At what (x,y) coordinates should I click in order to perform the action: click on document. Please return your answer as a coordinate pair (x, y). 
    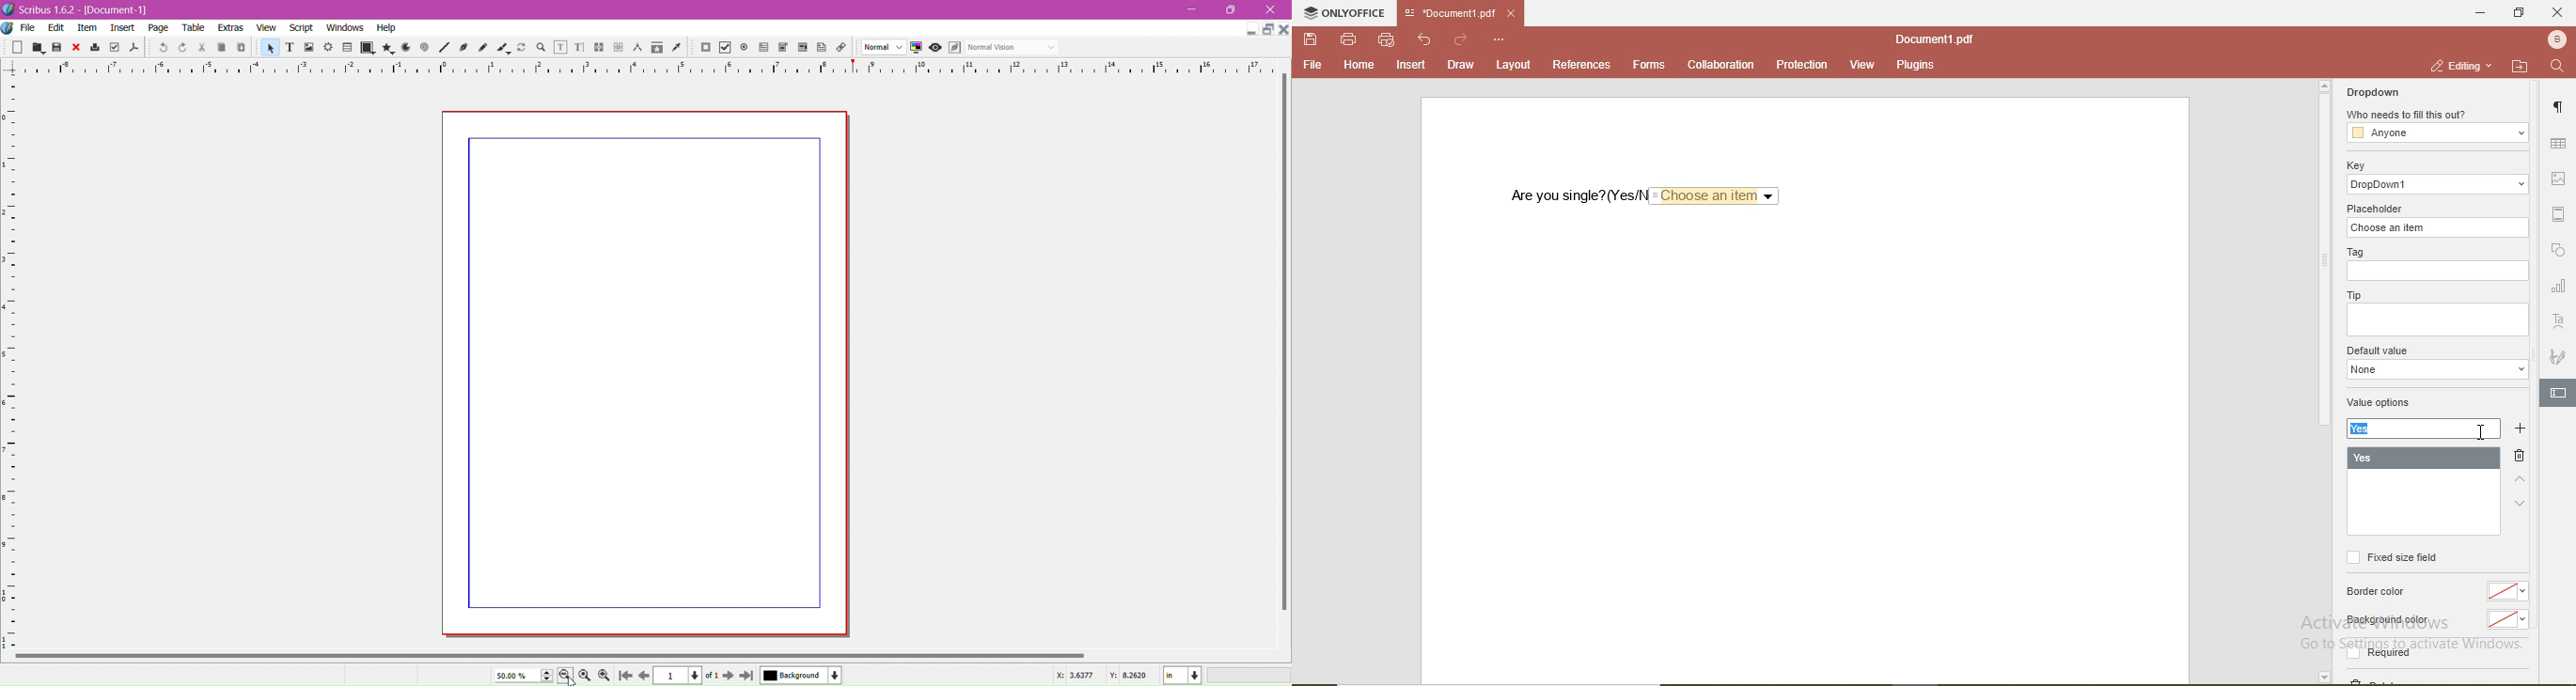
    Looking at the image, I should click on (1932, 39).